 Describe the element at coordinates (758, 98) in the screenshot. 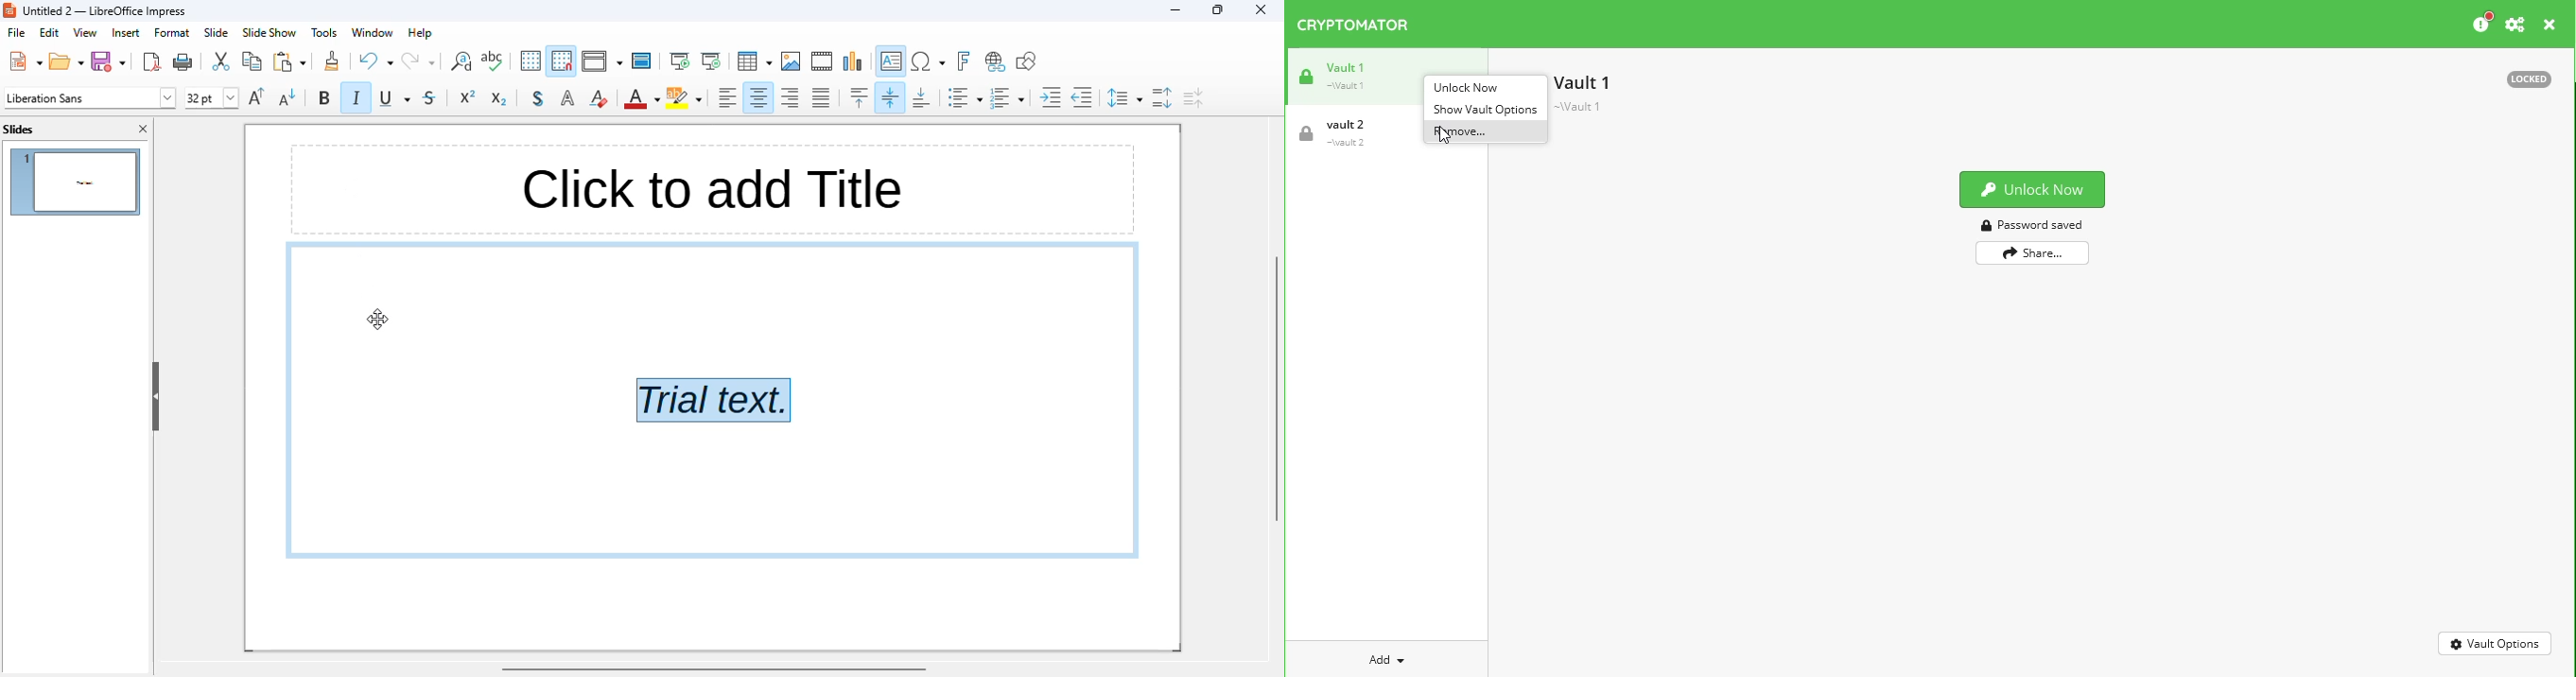

I see `align center` at that location.